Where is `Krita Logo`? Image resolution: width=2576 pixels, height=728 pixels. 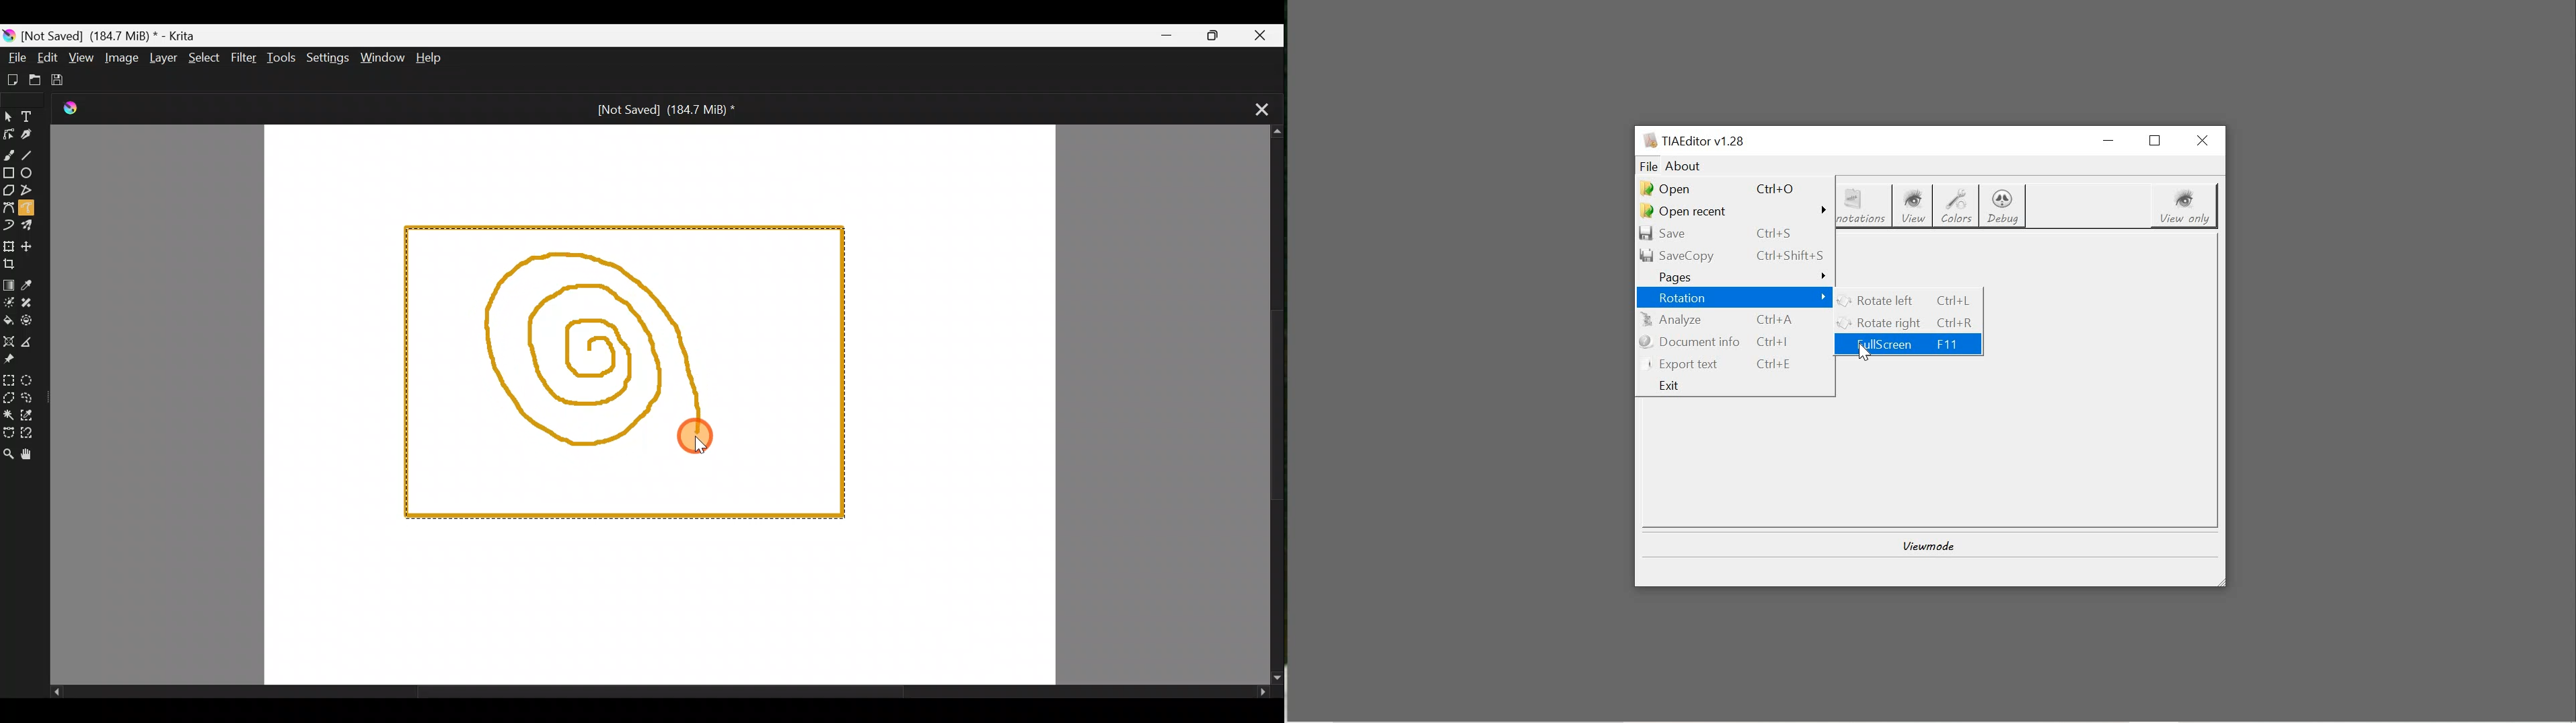 Krita Logo is located at coordinates (69, 104).